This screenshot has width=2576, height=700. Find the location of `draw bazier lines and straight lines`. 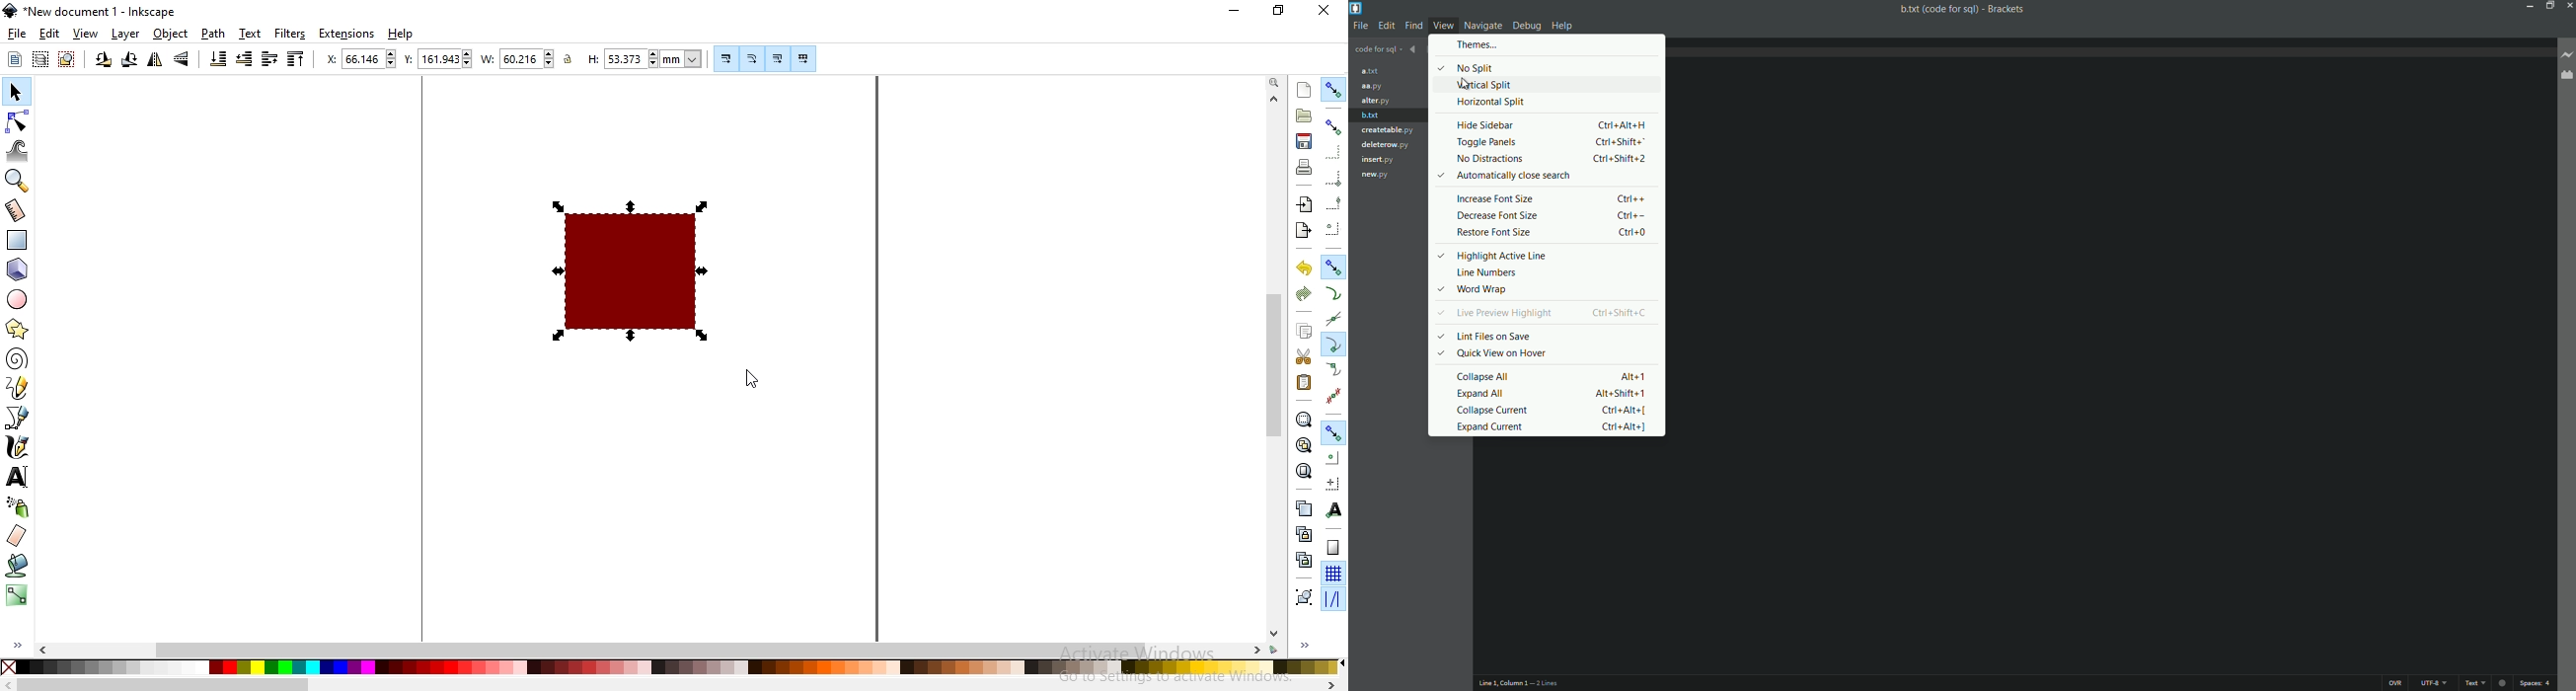

draw bazier lines and straight lines is located at coordinates (18, 418).